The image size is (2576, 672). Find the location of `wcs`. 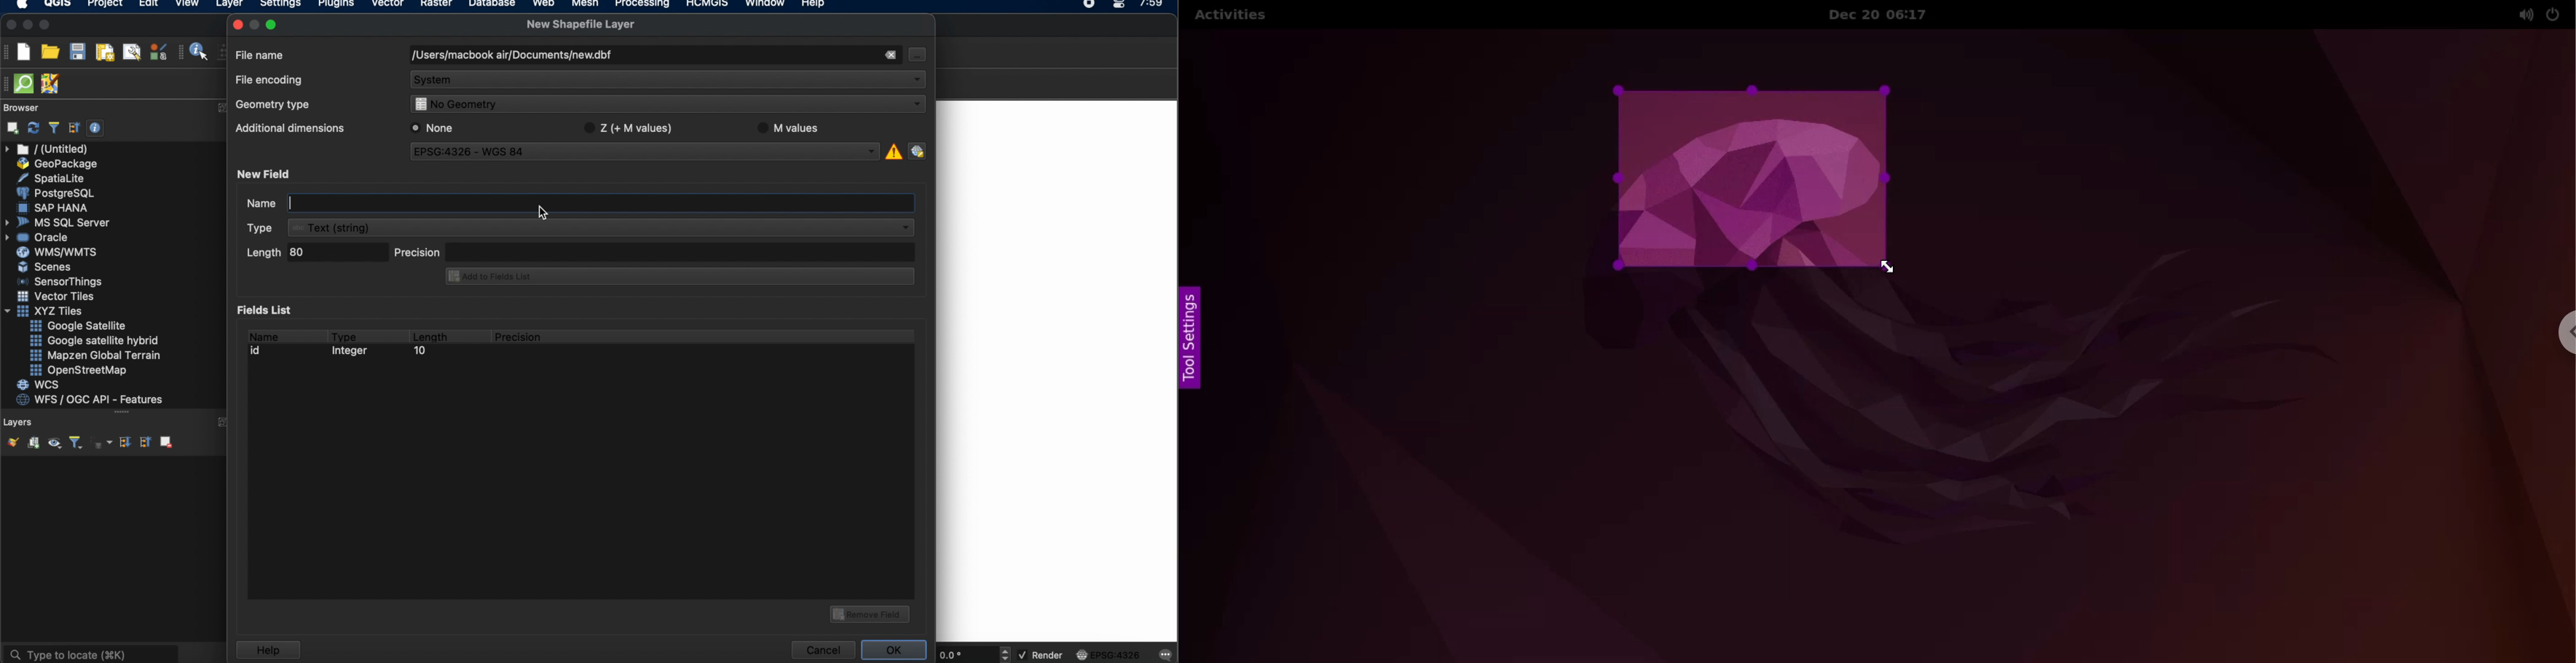

wcs is located at coordinates (40, 386).